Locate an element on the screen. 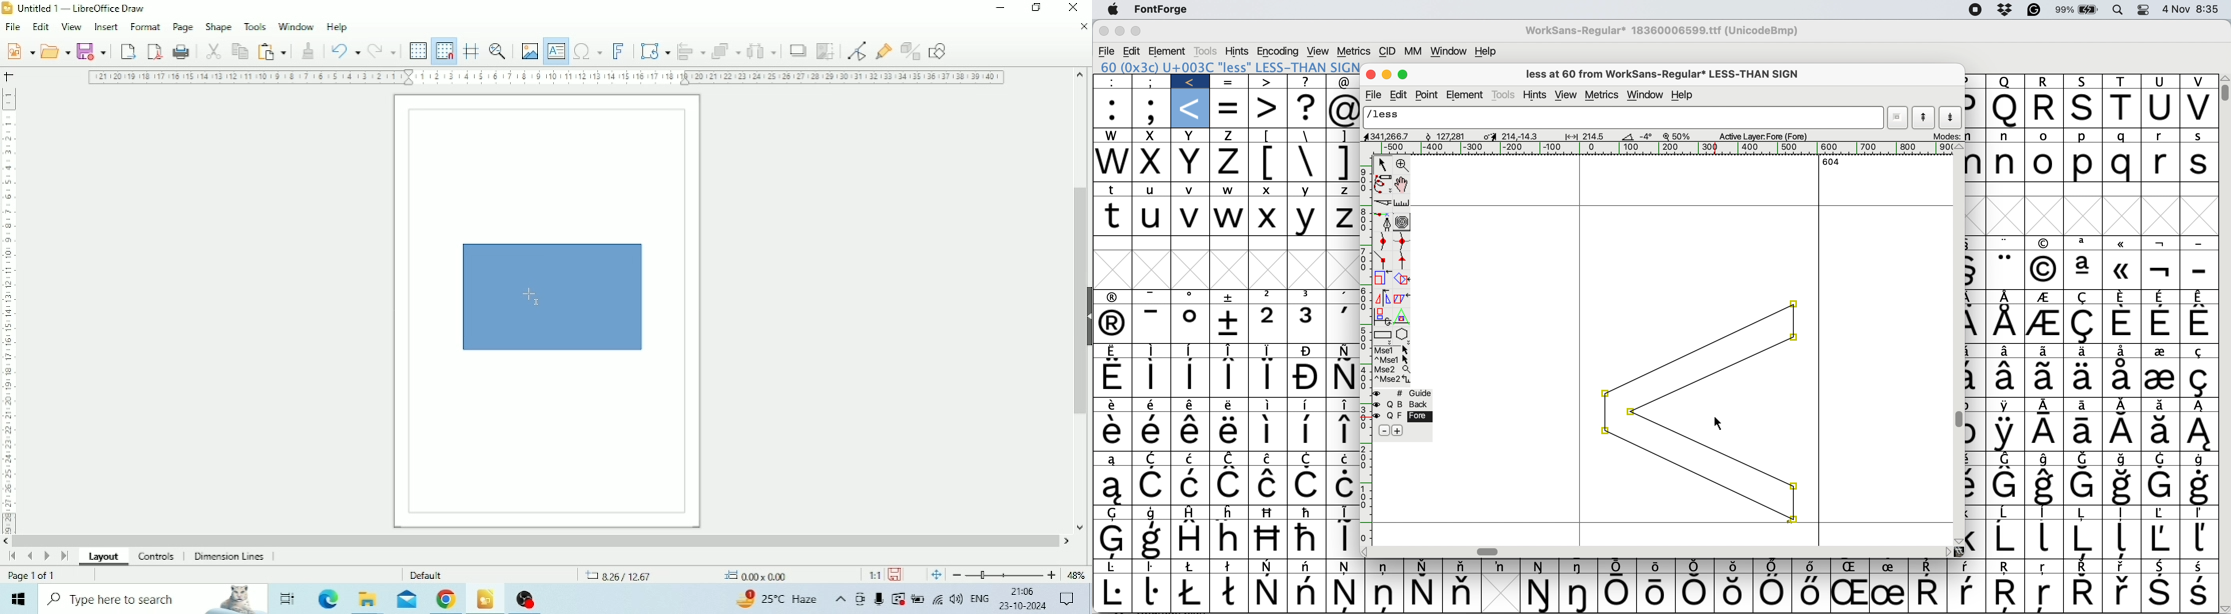 Image resolution: width=2240 pixels, height=616 pixels. Zoom Out/In is located at coordinates (1002, 575).